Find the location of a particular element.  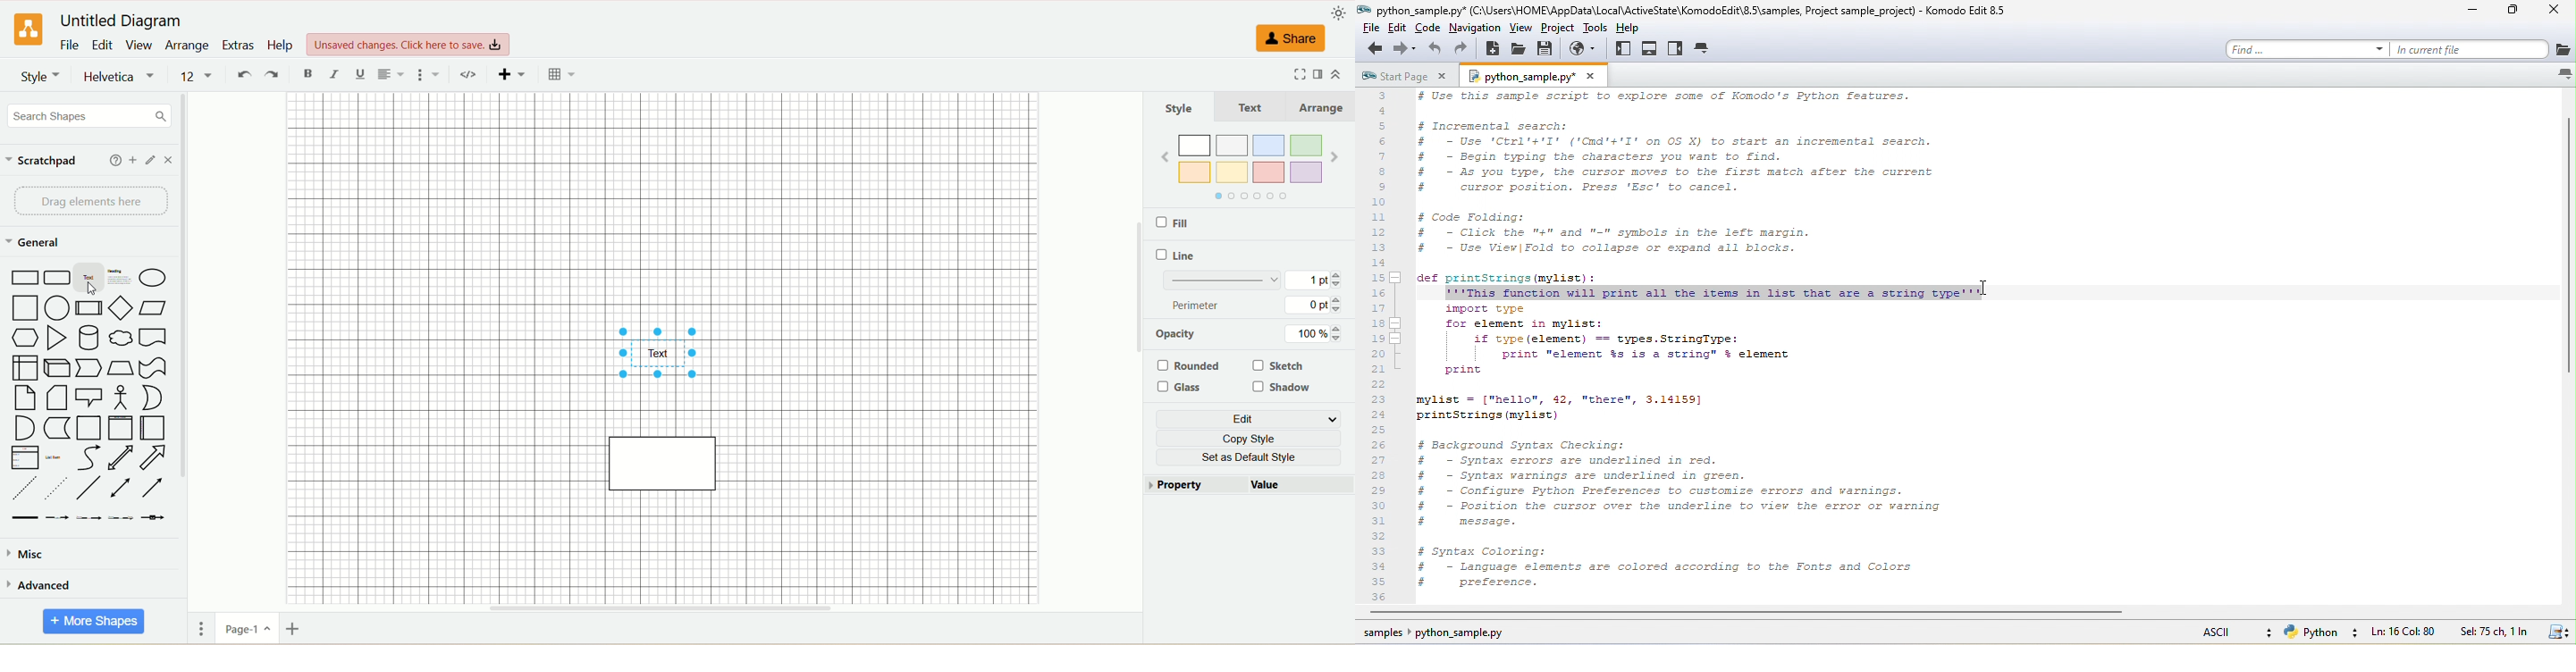

text bold is located at coordinates (308, 73).